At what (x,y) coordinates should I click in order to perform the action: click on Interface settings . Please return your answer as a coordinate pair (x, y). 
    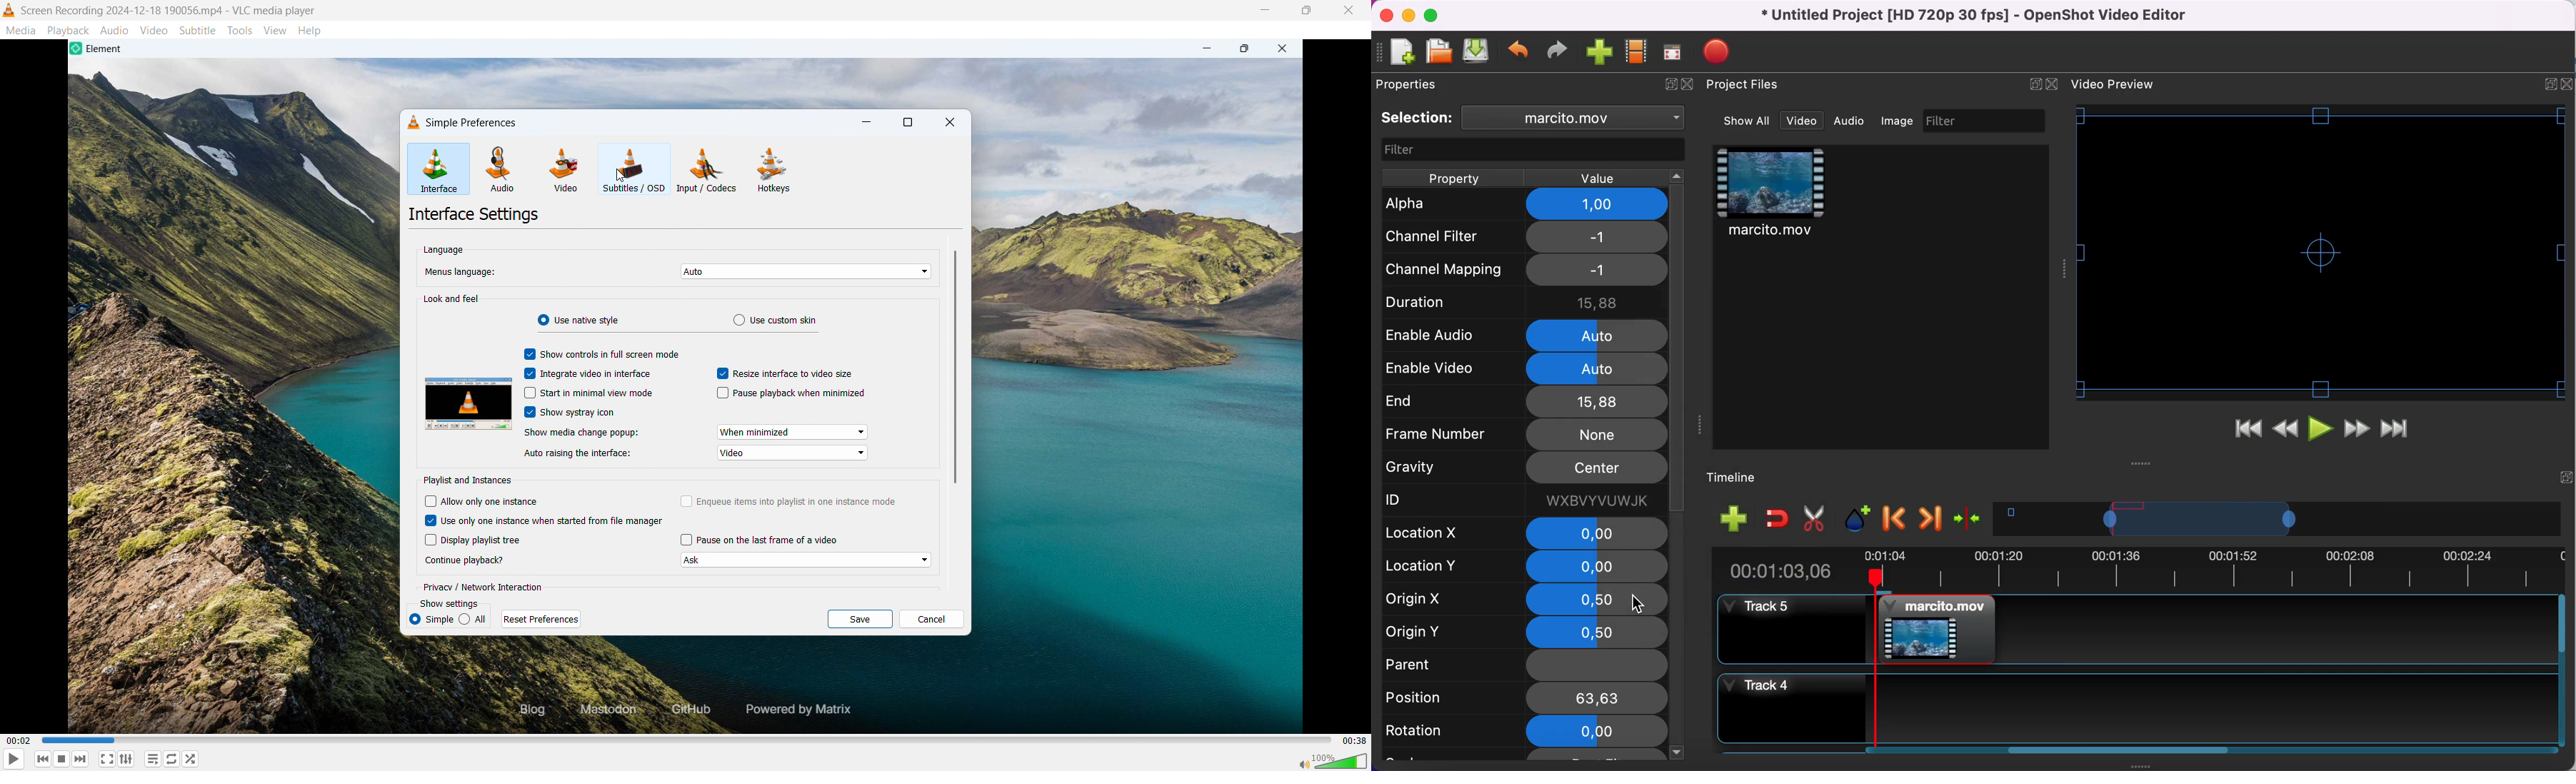
    Looking at the image, I should click on (473, 214).